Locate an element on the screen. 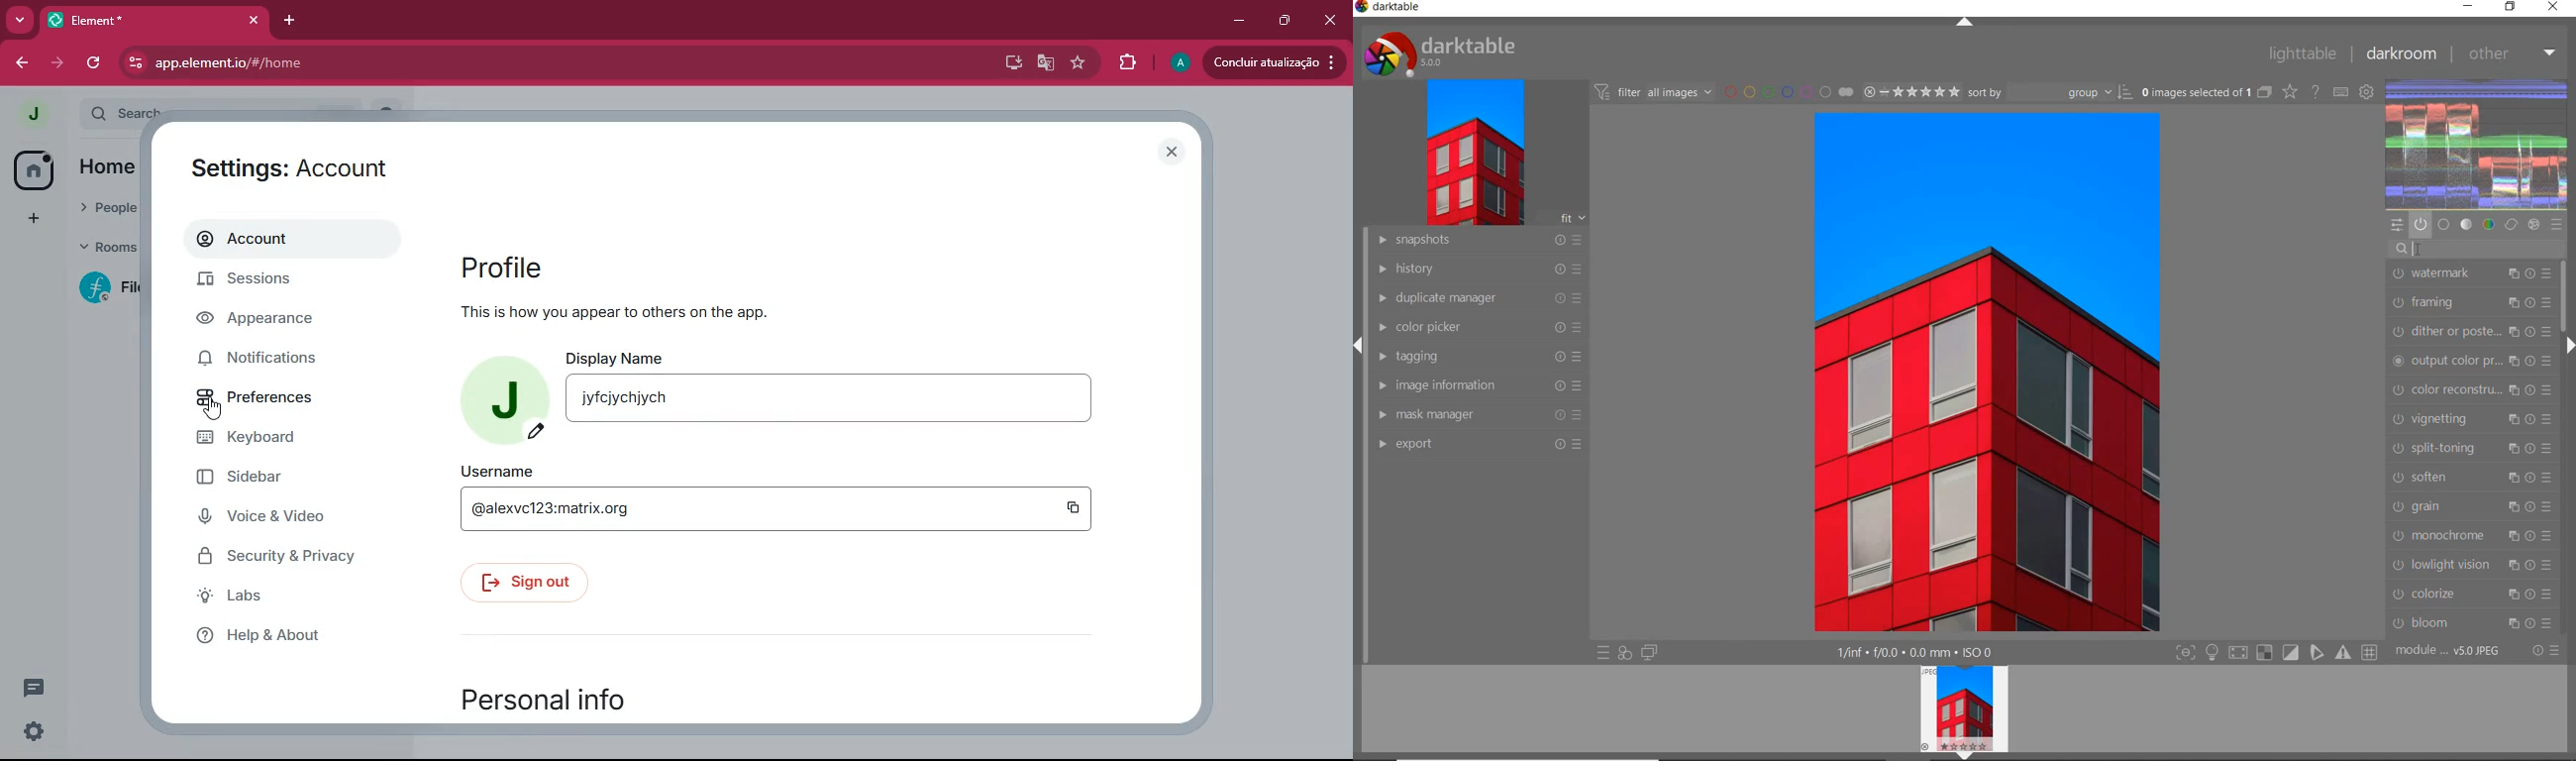 The height and width of the screenshot is (784, 2576). show global preferences is located at coordinates (2368, 93).